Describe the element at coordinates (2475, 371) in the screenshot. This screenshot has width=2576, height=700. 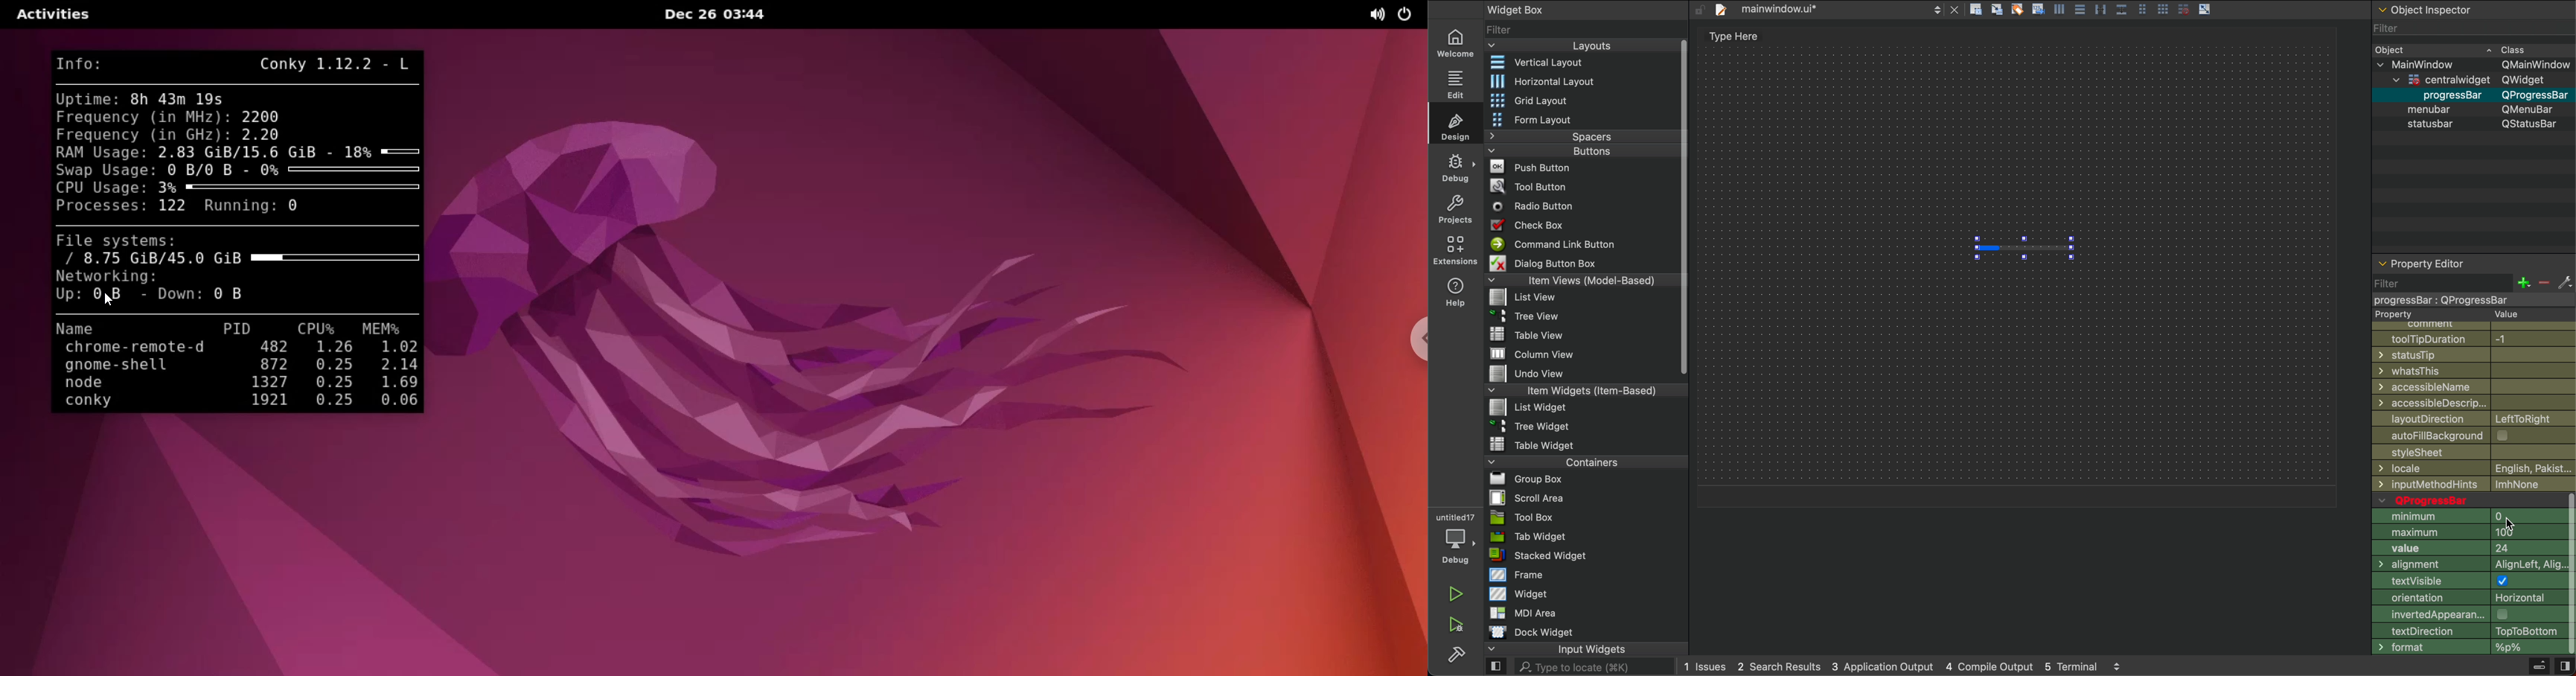
I see `whatsthis` at that location.